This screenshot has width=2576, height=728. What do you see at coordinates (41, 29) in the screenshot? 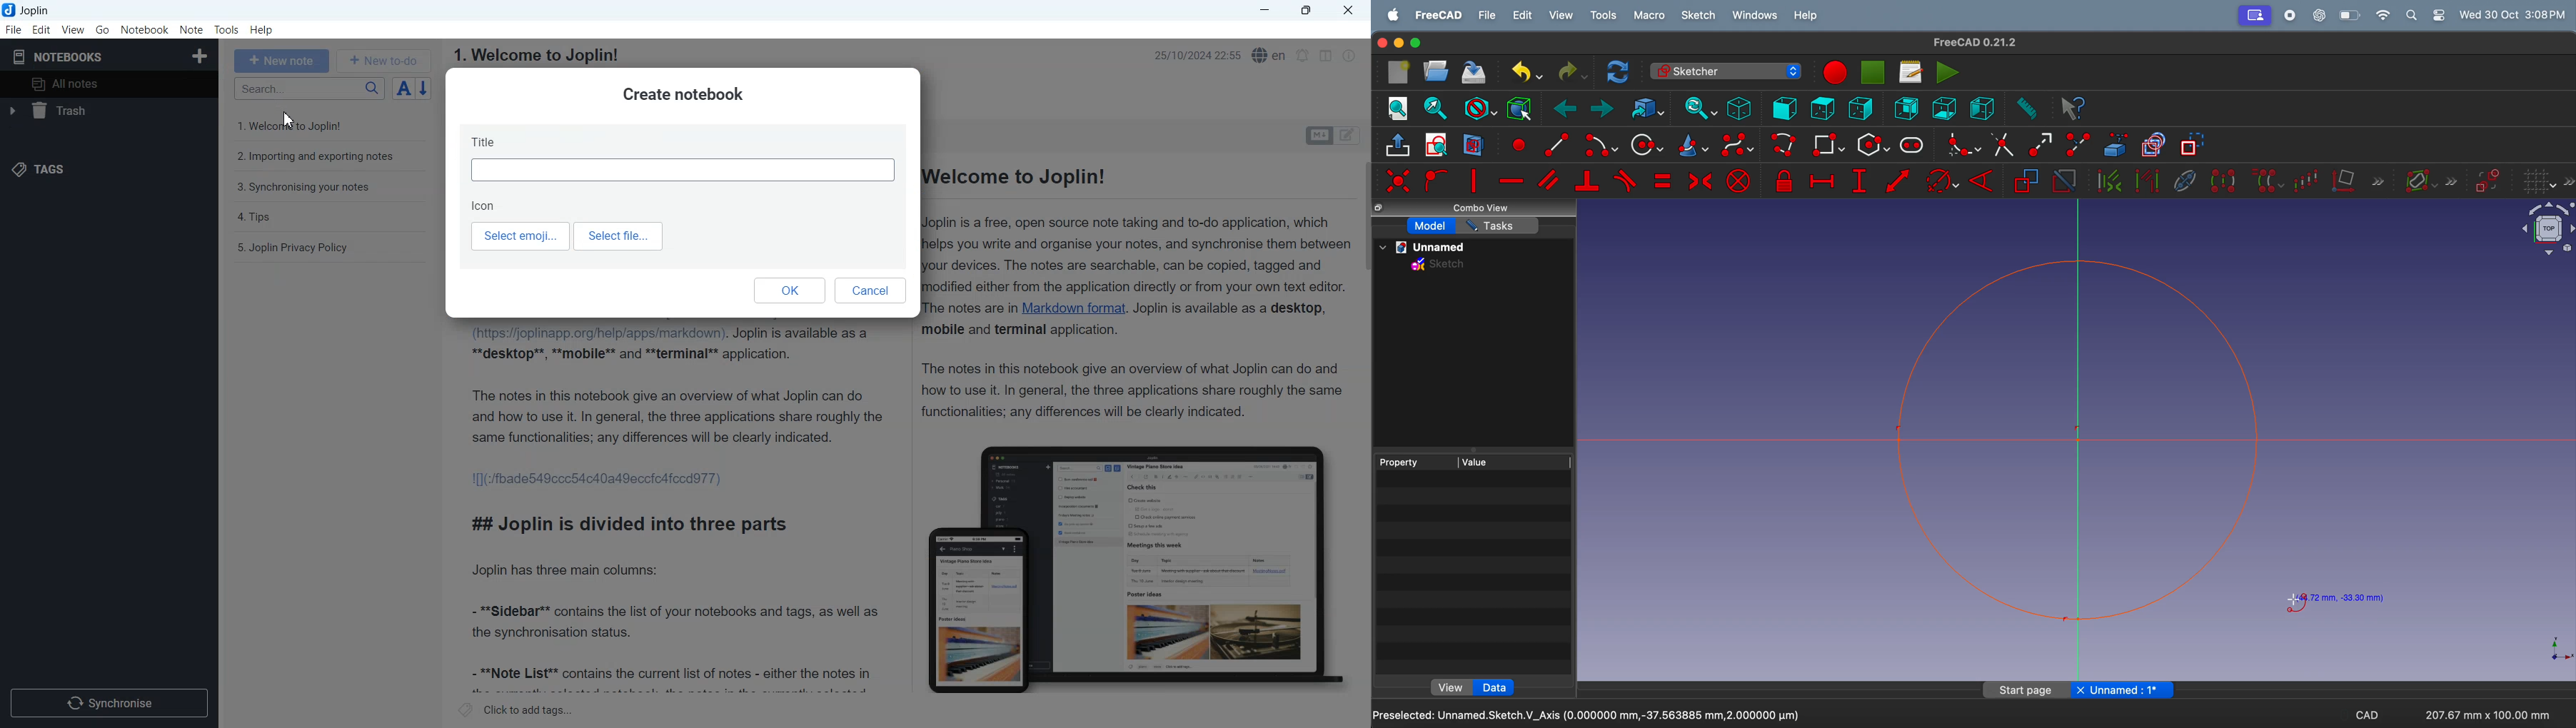
I see `Edit` at bounding box center [41, 29].